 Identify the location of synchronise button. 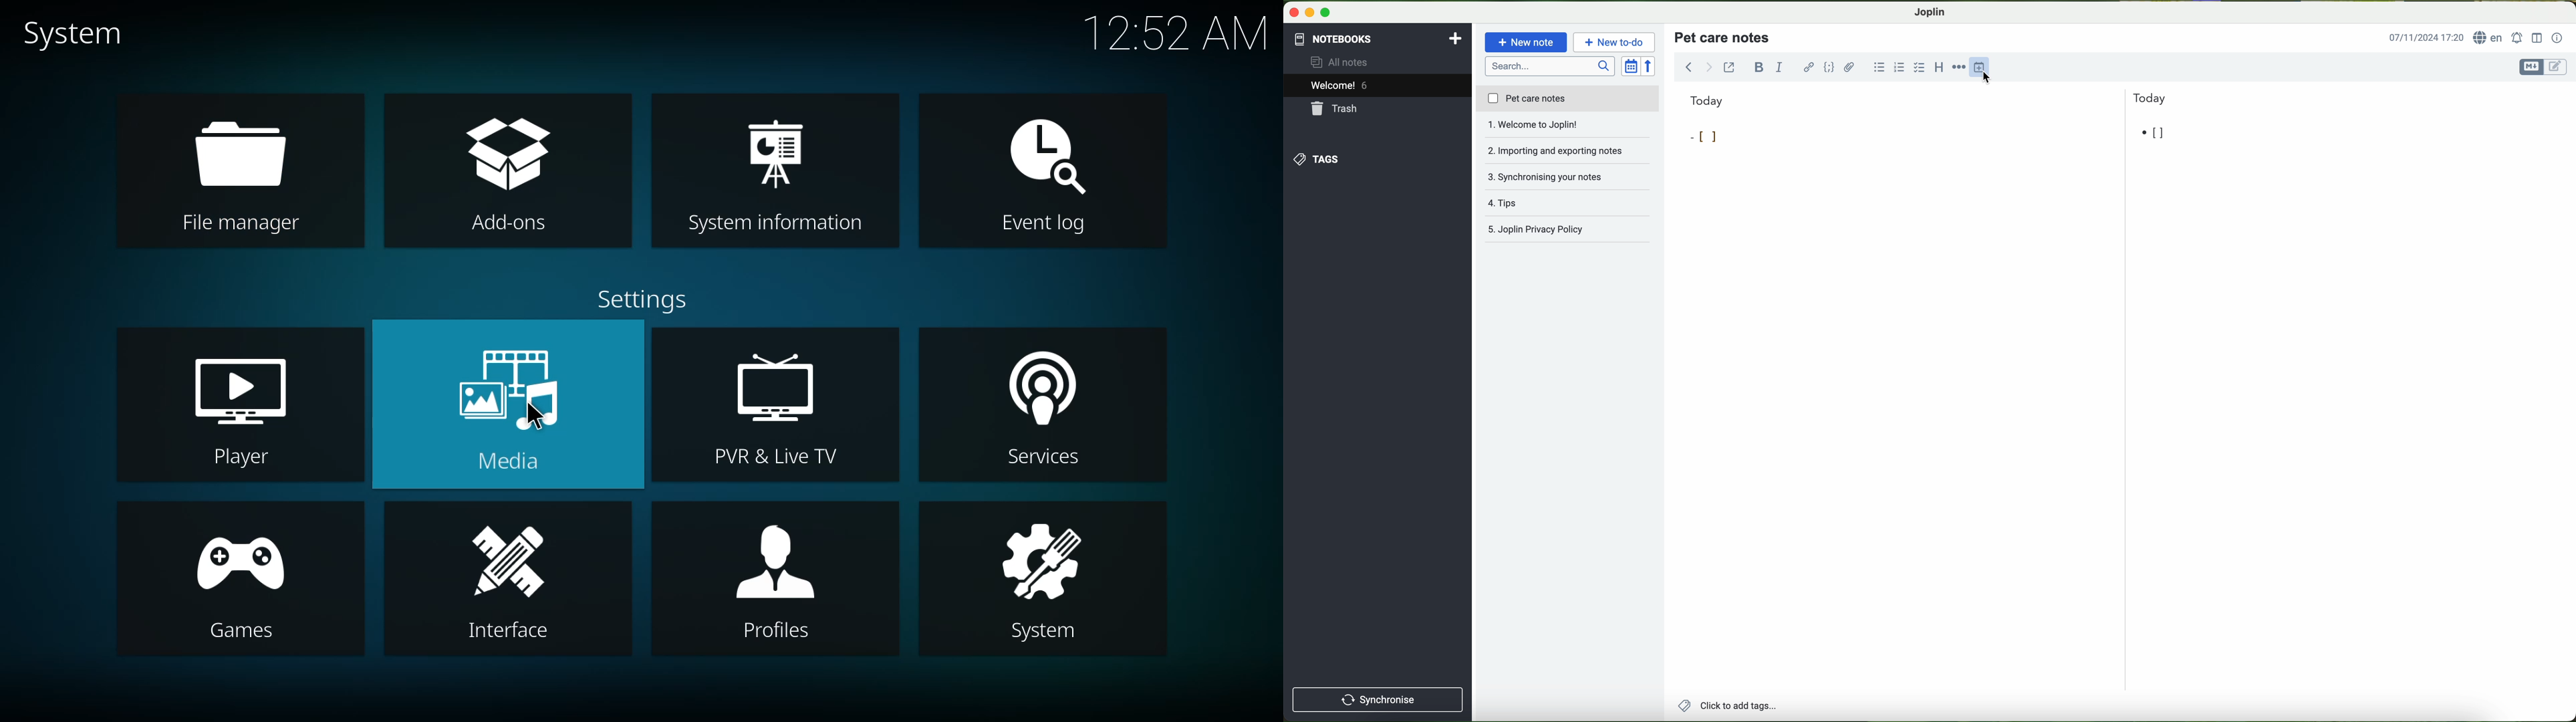
(1378, 699).